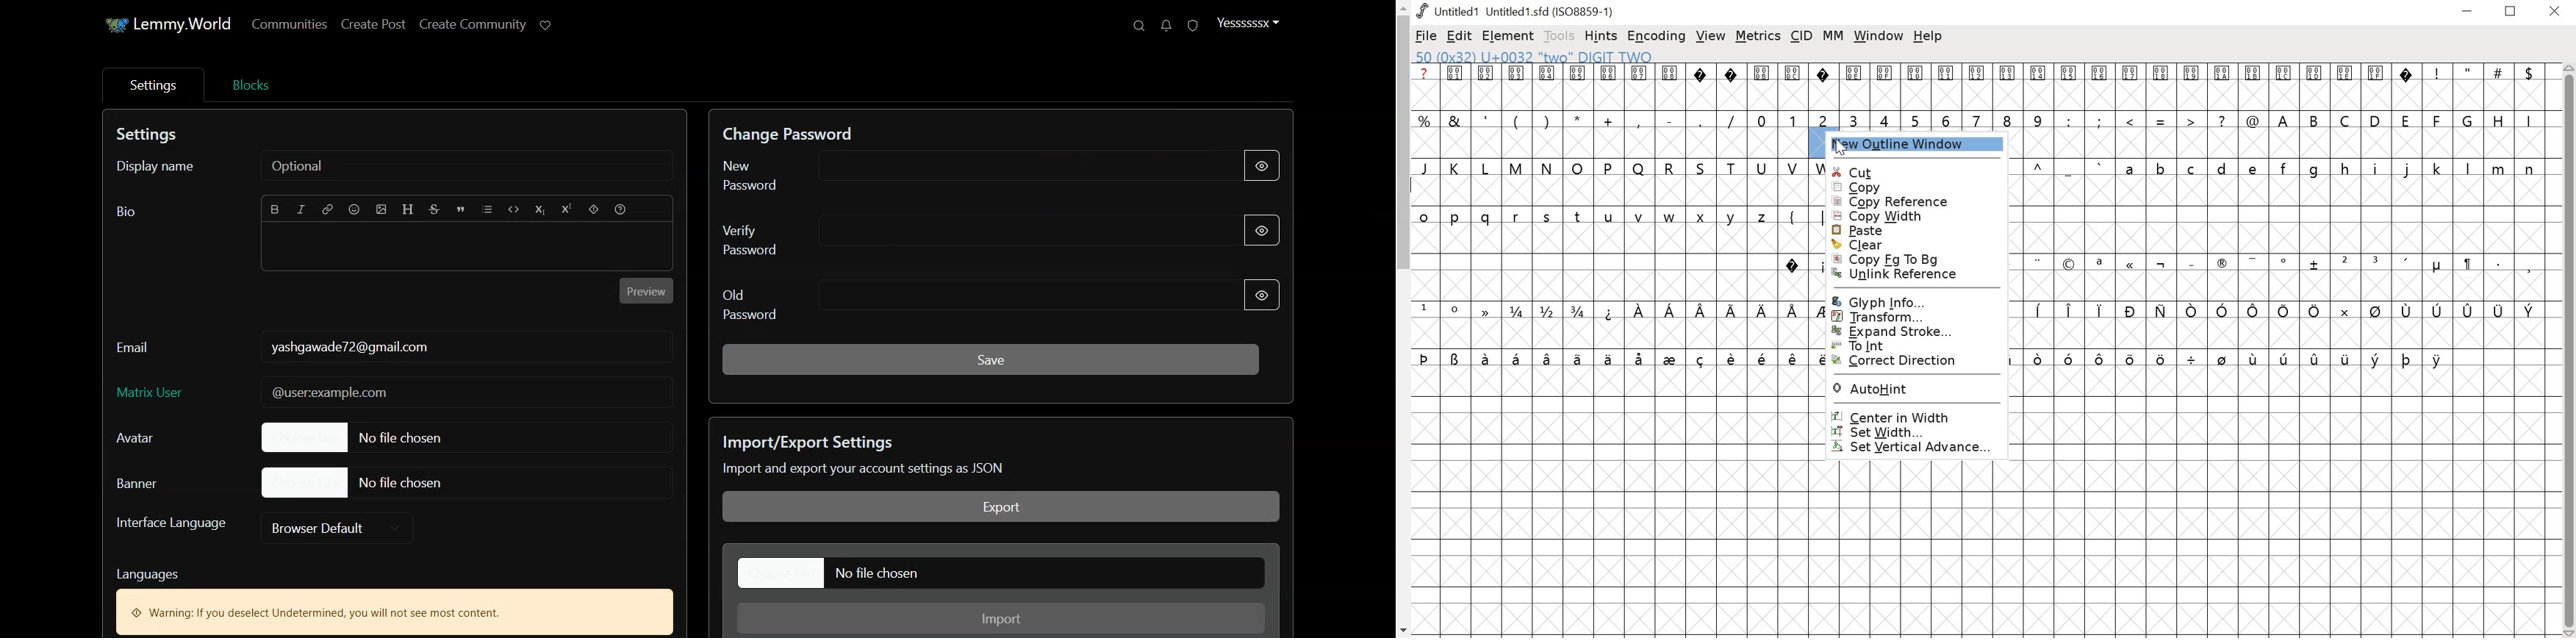 This screenshot has width=2576, height=644. Describe the element at coordinates (2568, 351) in the screenshot. I see `scrollbar` at that location.